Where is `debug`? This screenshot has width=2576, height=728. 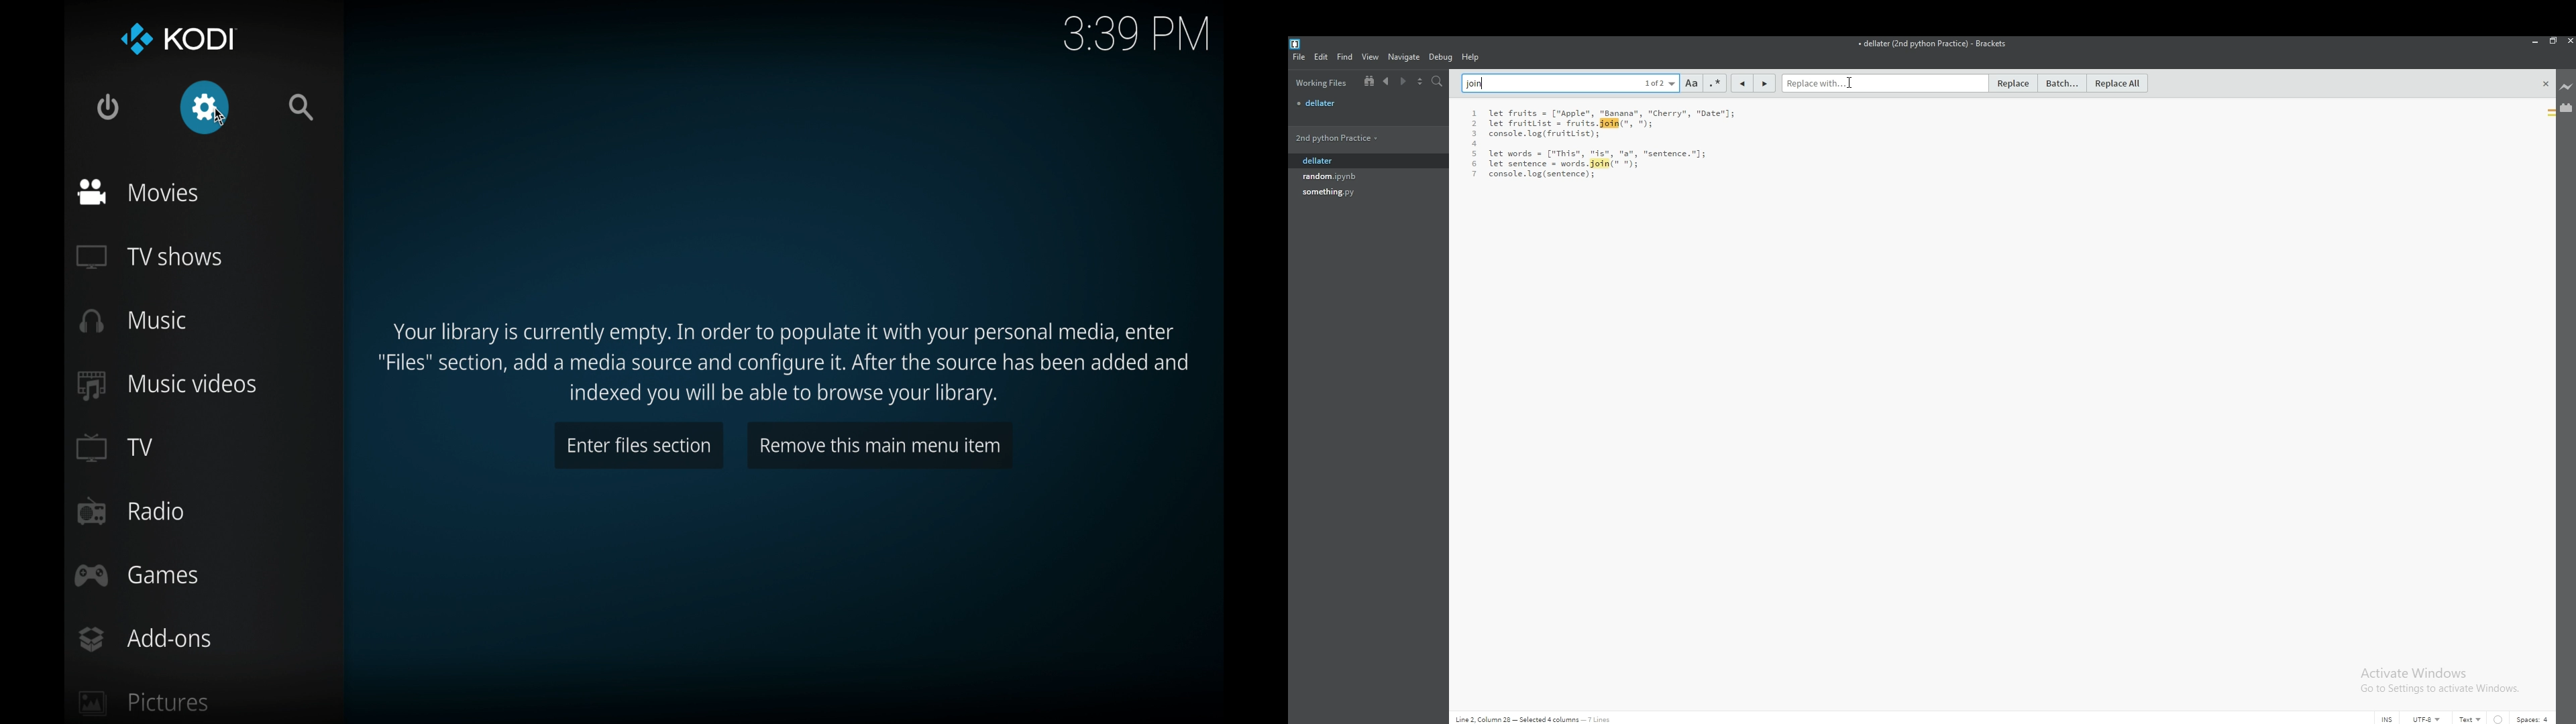
debug is located at coordinates (1441, 57).